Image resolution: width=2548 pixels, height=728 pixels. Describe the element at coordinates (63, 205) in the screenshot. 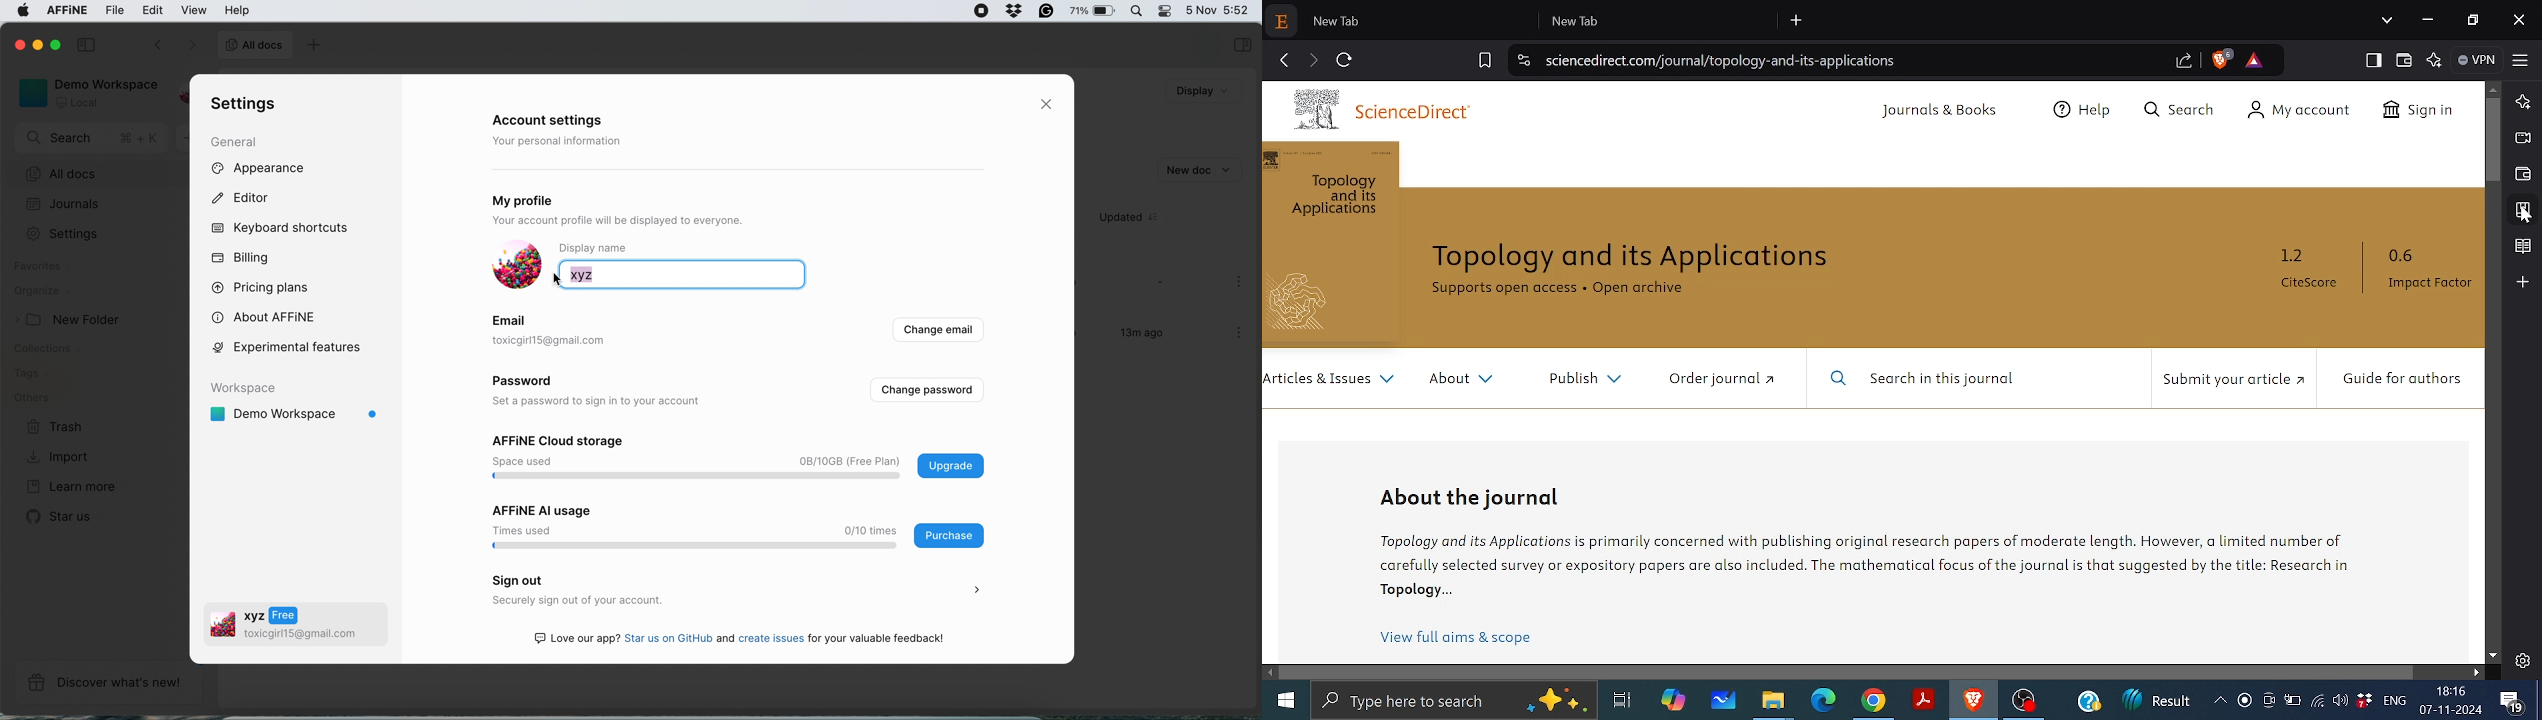

I see `journals` at that location.